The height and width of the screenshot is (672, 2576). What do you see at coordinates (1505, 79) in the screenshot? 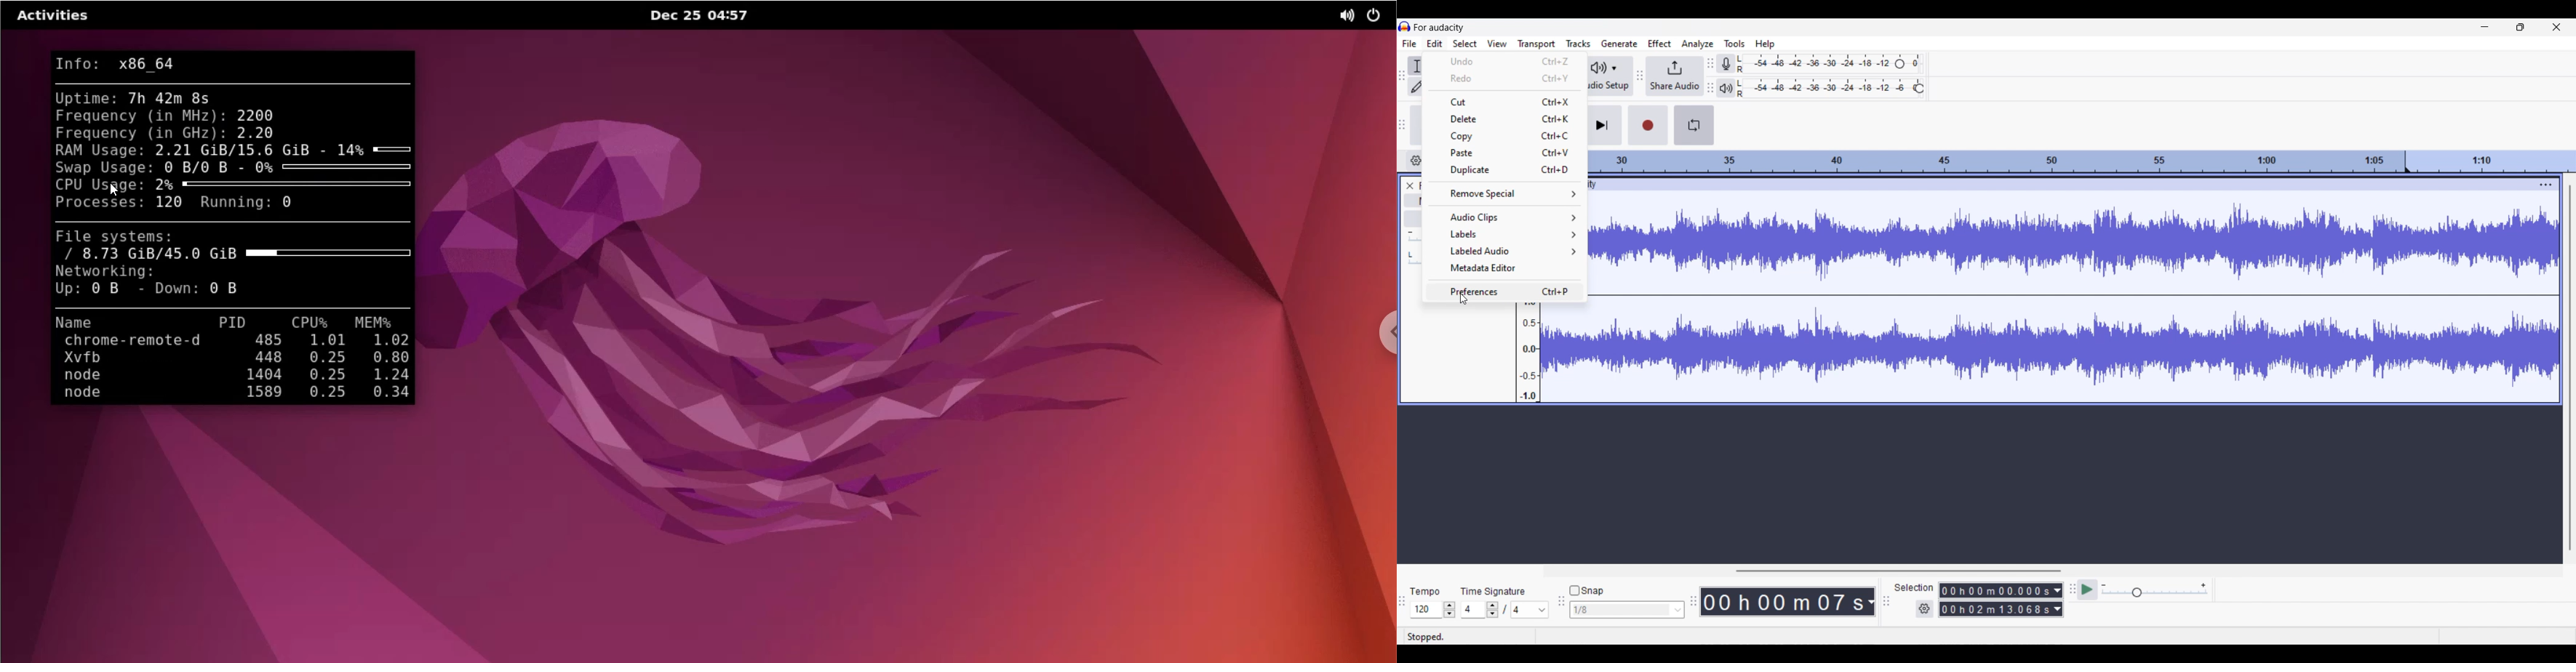
I see `Redo` at bounding box center [1505, 79].